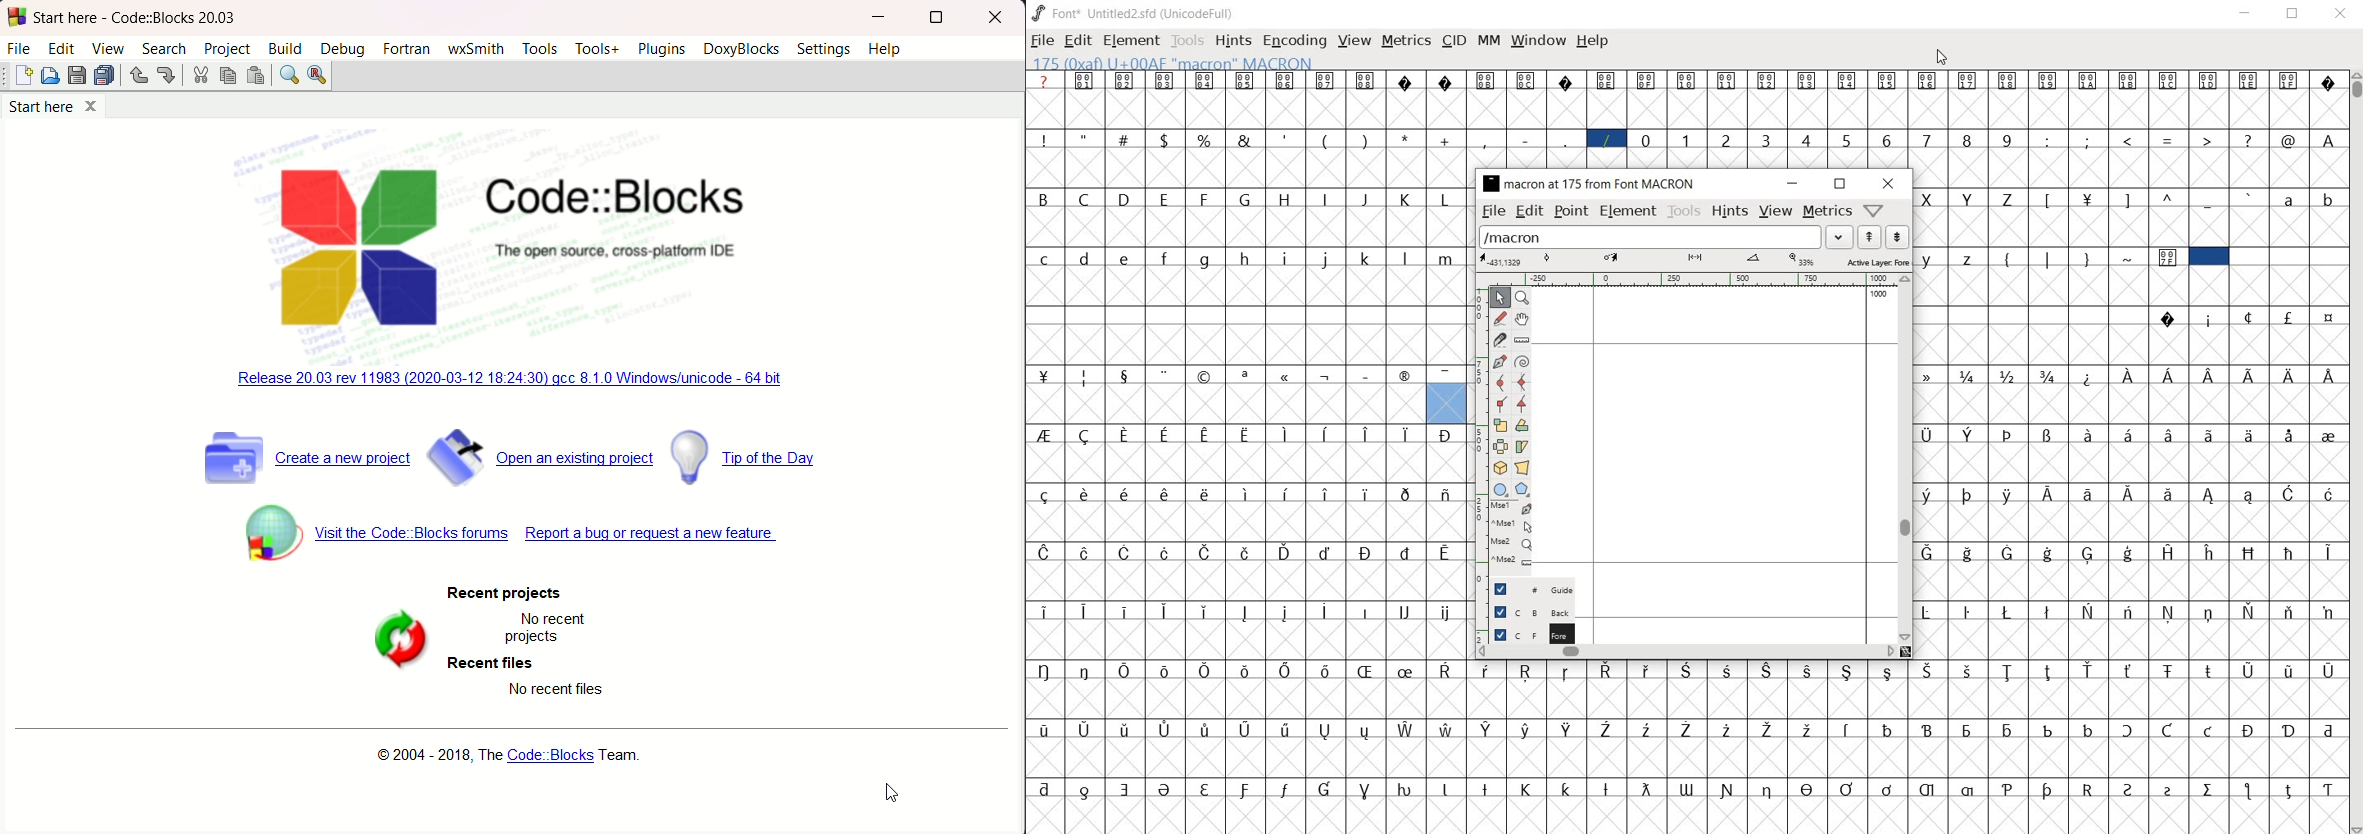  What do you see at coordinates (2130, 83) in the screenshot?
I see `Symbol` at bounding box center [2130, 83].